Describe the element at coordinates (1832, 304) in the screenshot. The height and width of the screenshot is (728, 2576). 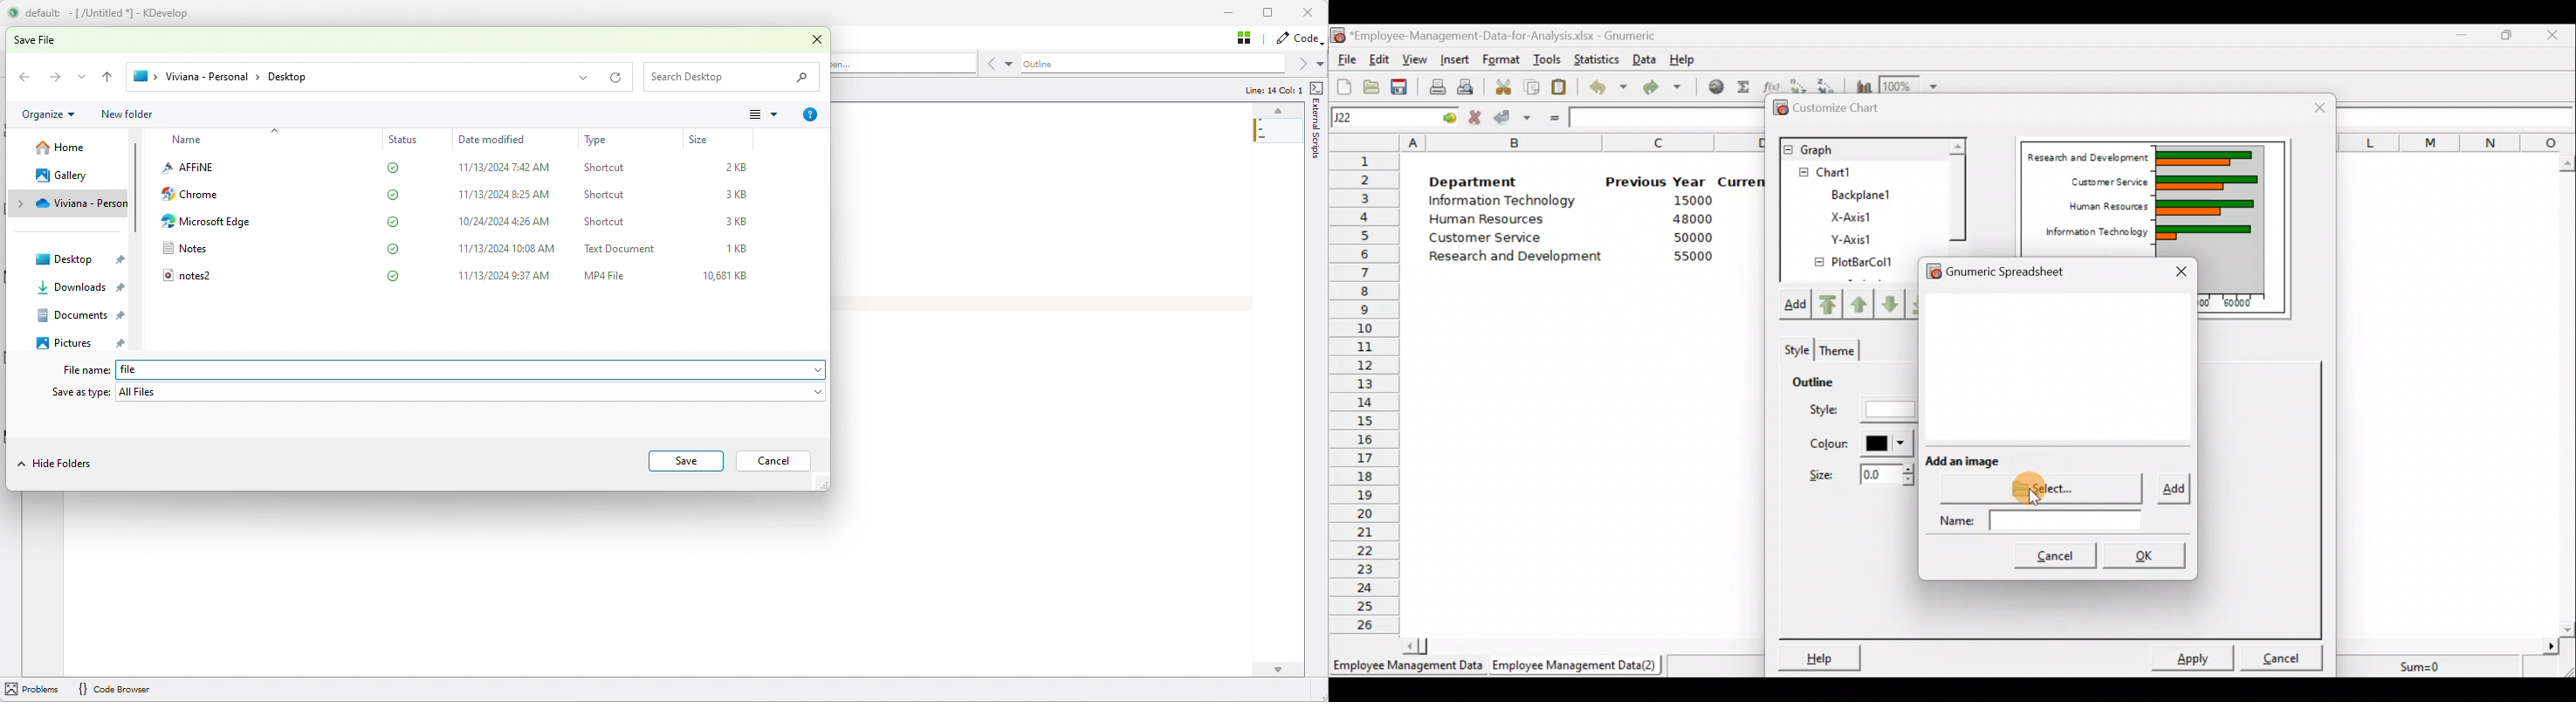
I see `Move upward` at that location.